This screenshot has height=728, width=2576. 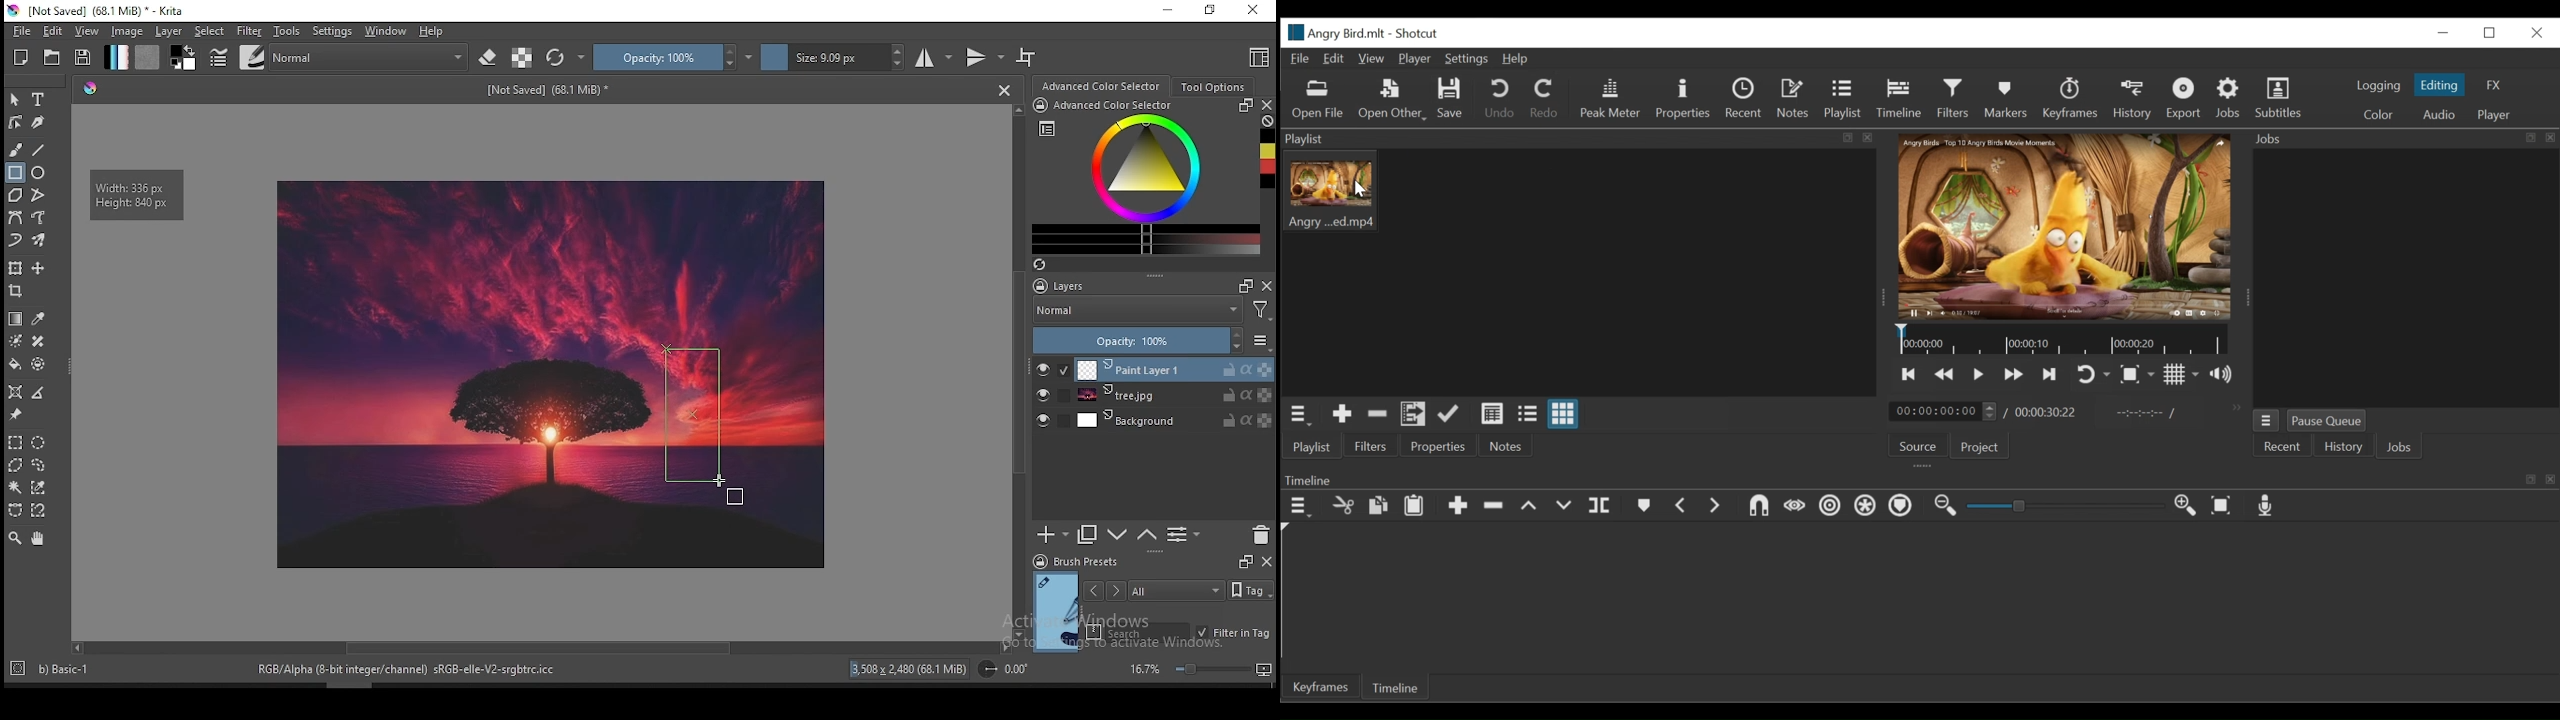 What do you see at coordinates (2133, 99) in the screenshot?
I see `History` at bounding box center [2133, 99].